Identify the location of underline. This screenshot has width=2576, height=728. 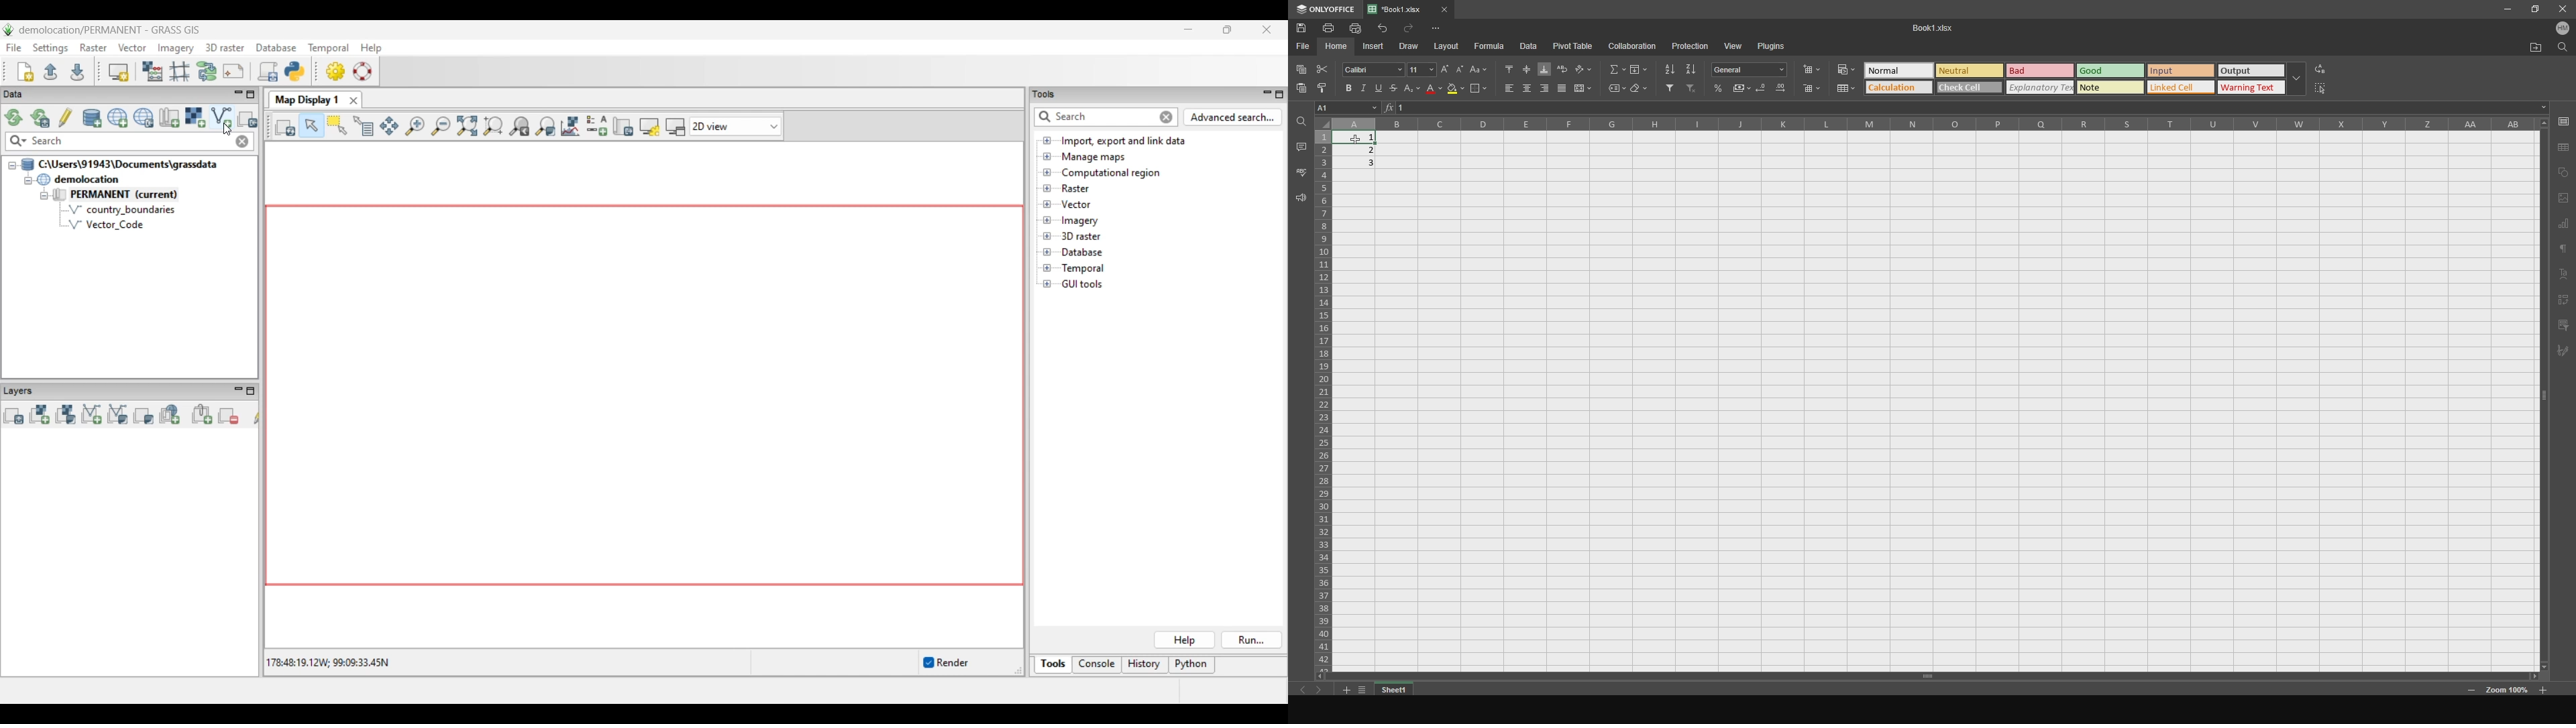
(1382, 90).